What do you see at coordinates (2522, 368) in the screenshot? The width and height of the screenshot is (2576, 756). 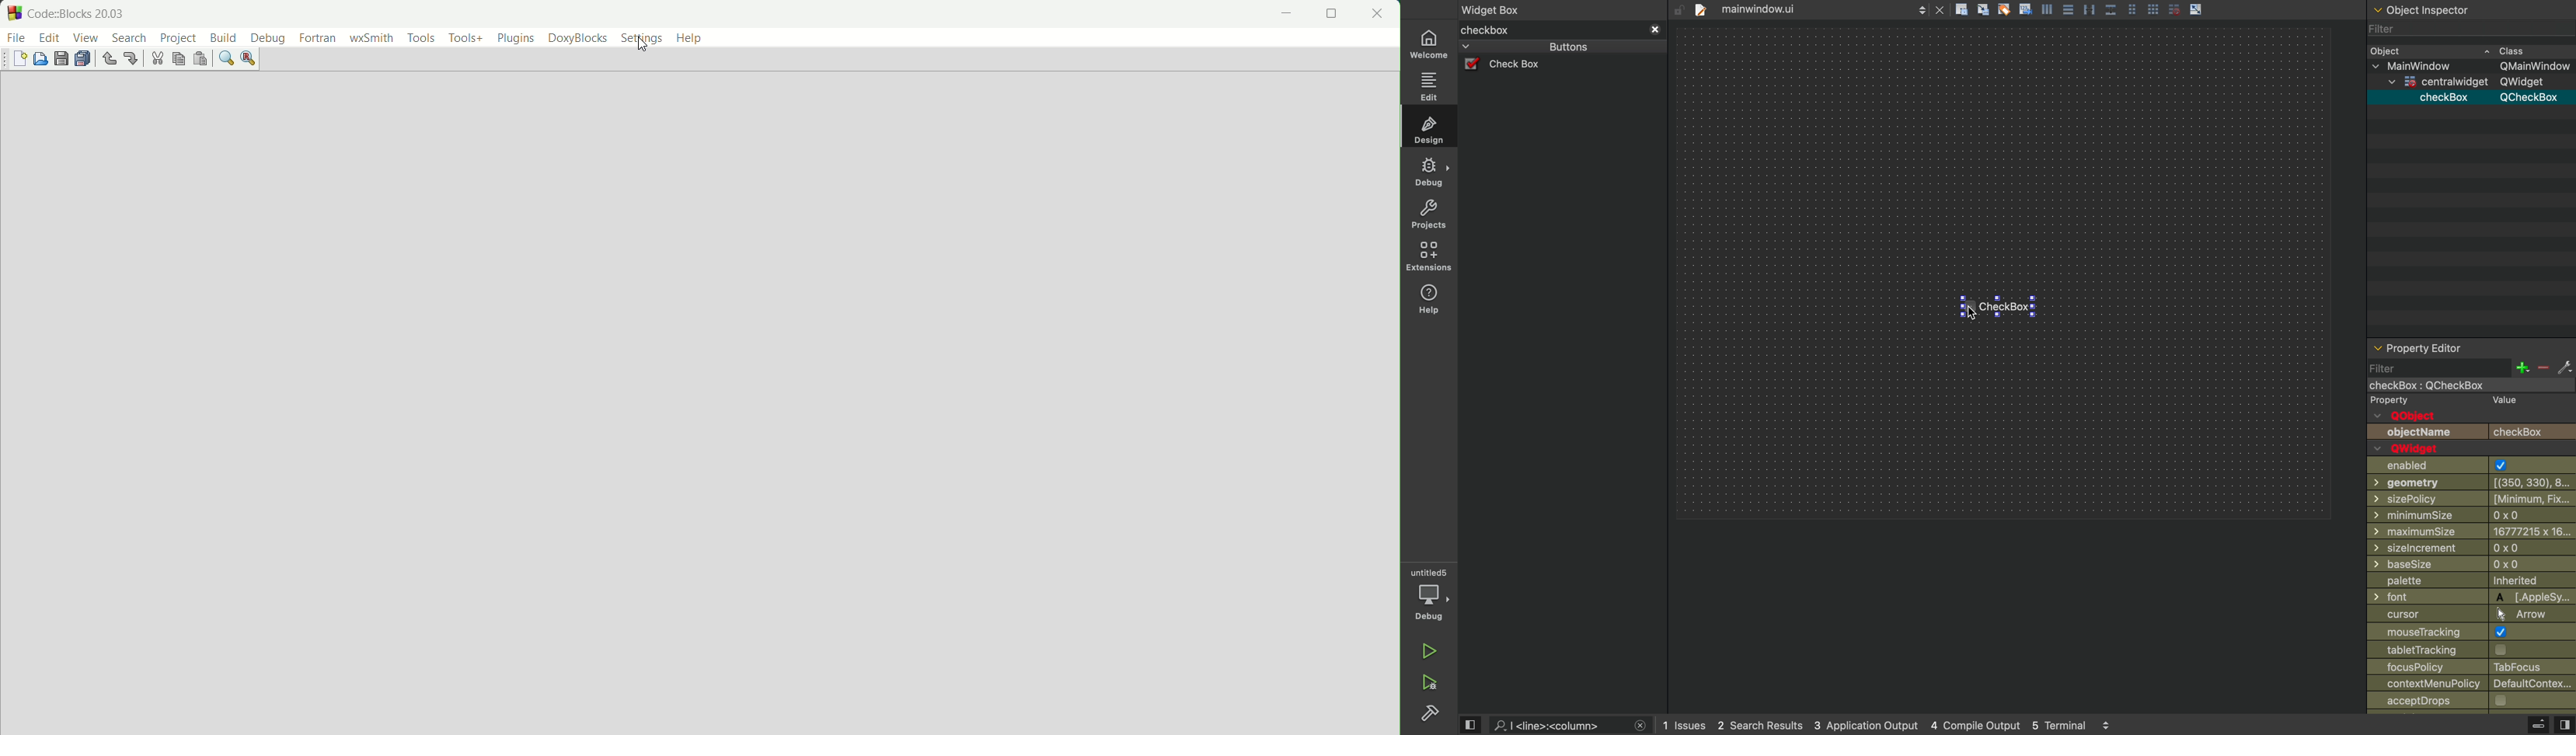 I see `plus` at bounding box center [2522, 368].